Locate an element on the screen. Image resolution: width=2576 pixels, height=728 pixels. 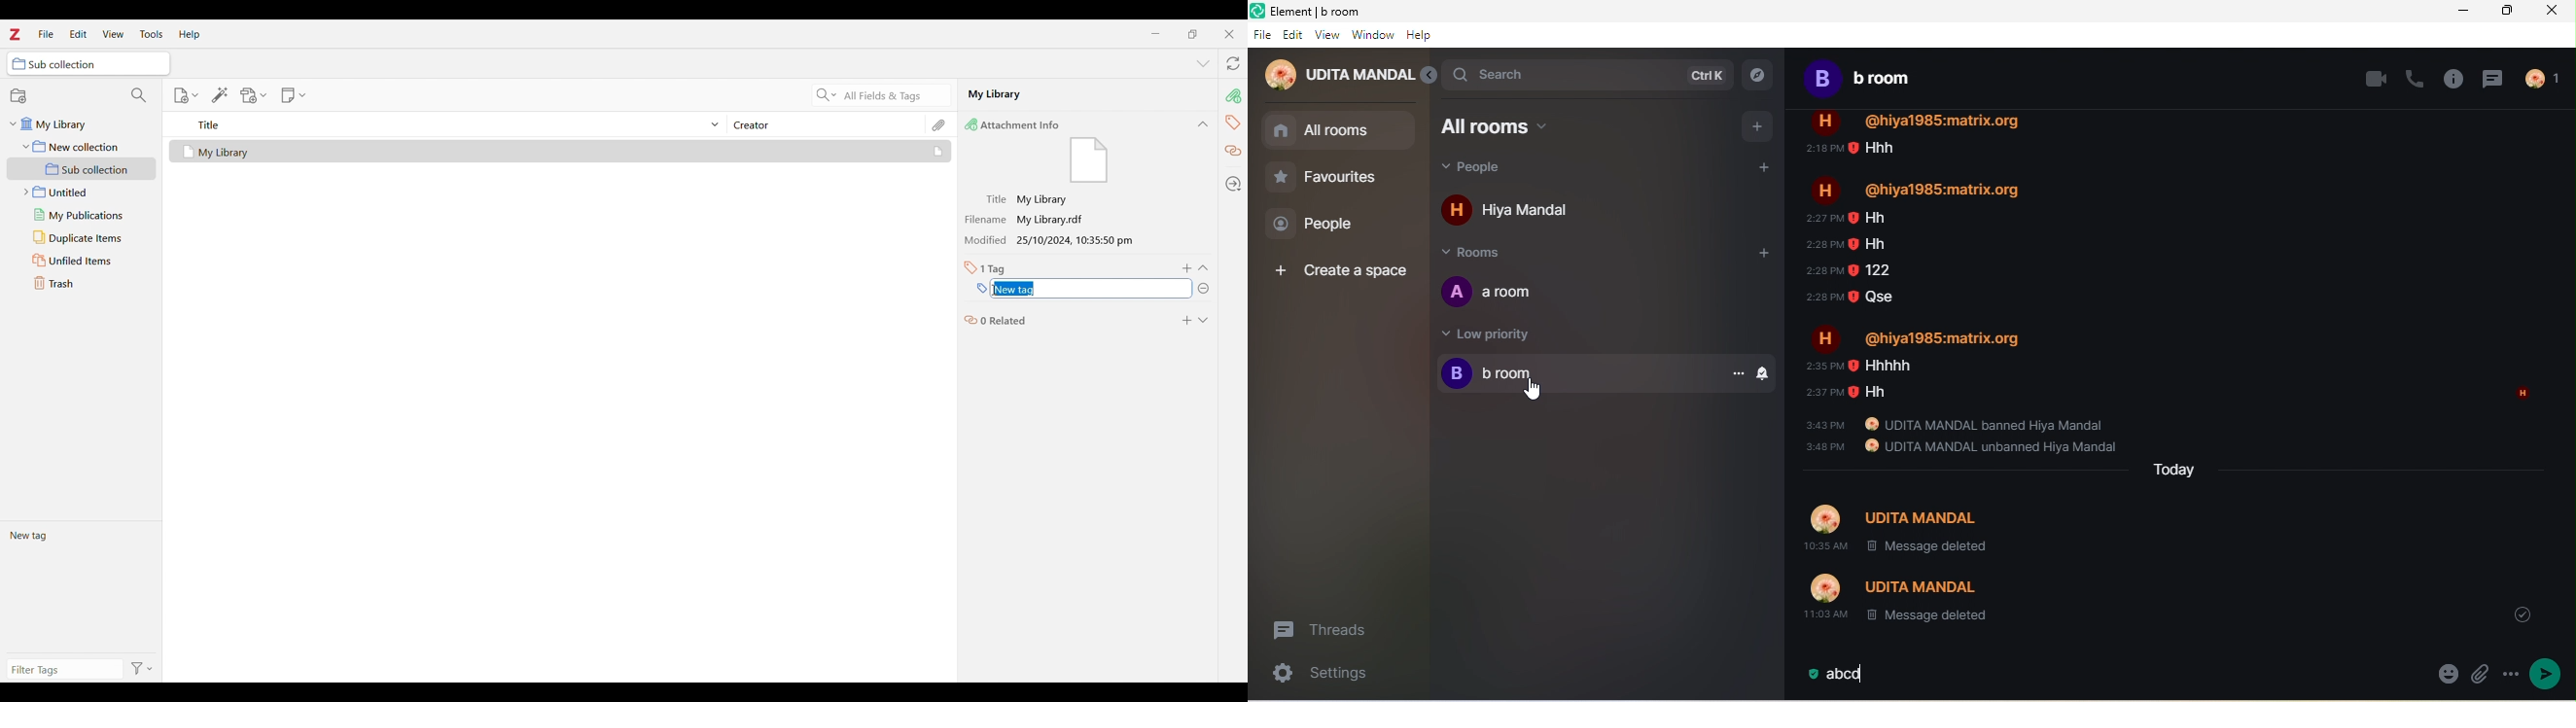
Help menu is located at coordinates (190, 34).